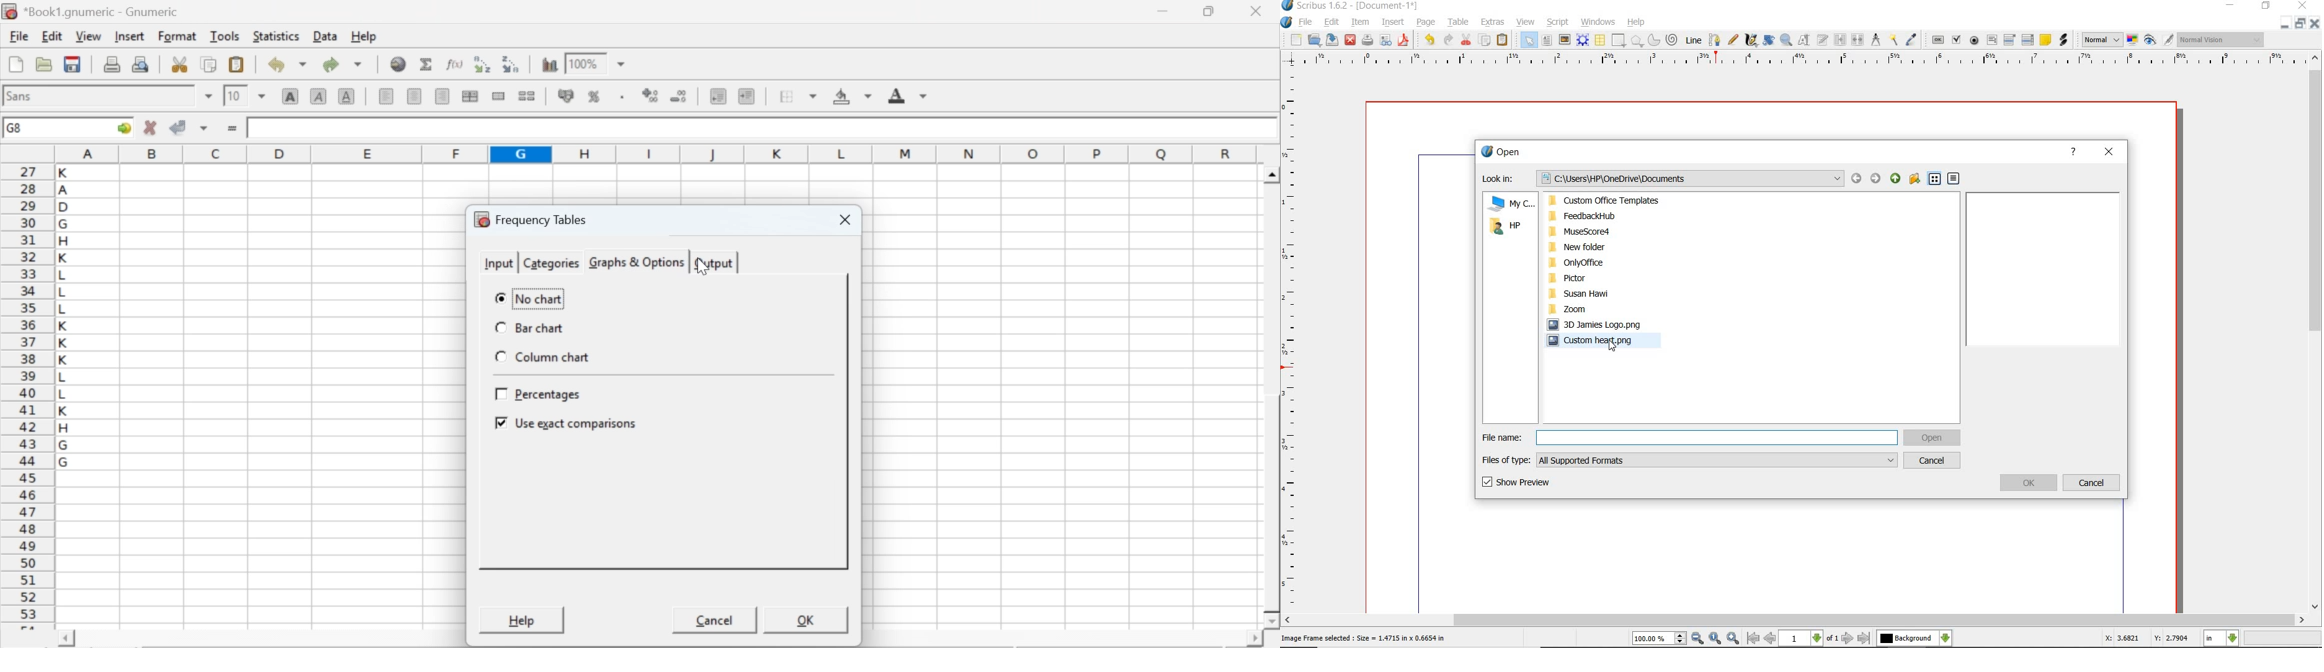 The width and height of the screenshot is (2324, 672). I want to click on file, so click(1306, 23).